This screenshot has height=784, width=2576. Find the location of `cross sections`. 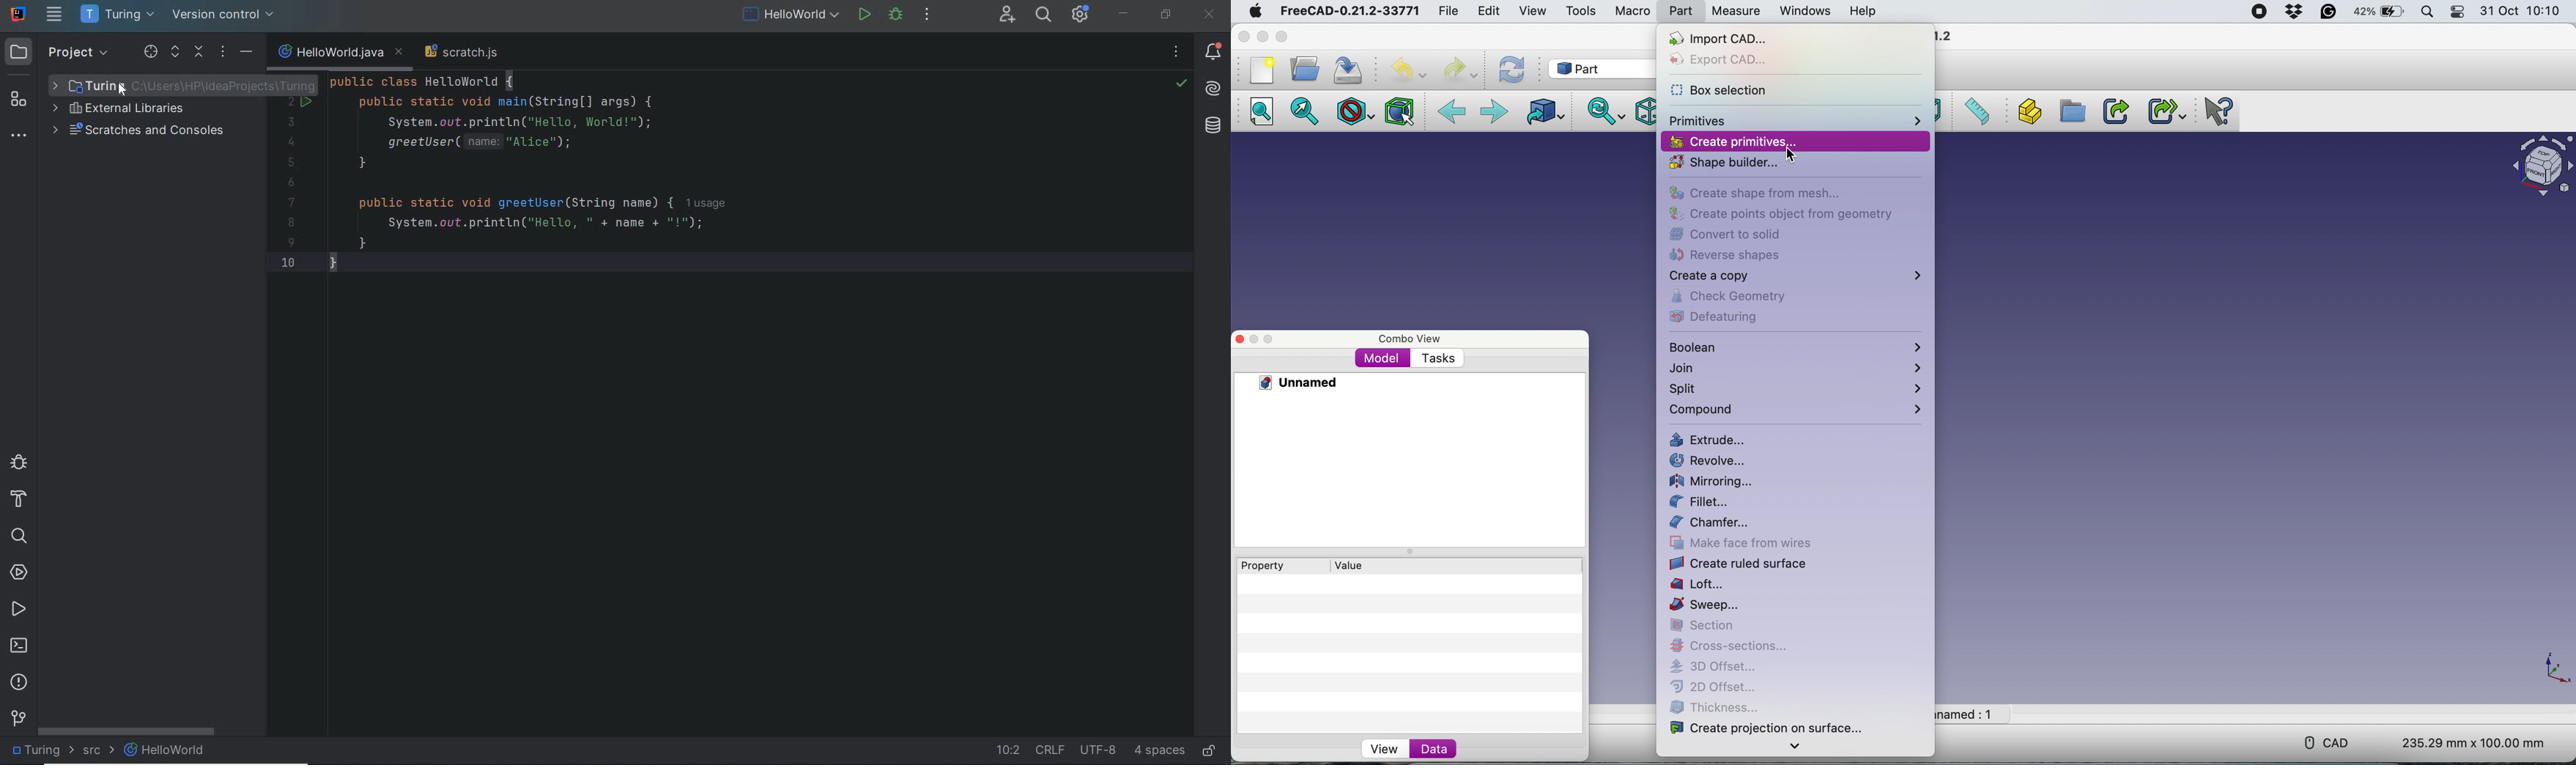

cross sections is located at coordinates (1726, 645).